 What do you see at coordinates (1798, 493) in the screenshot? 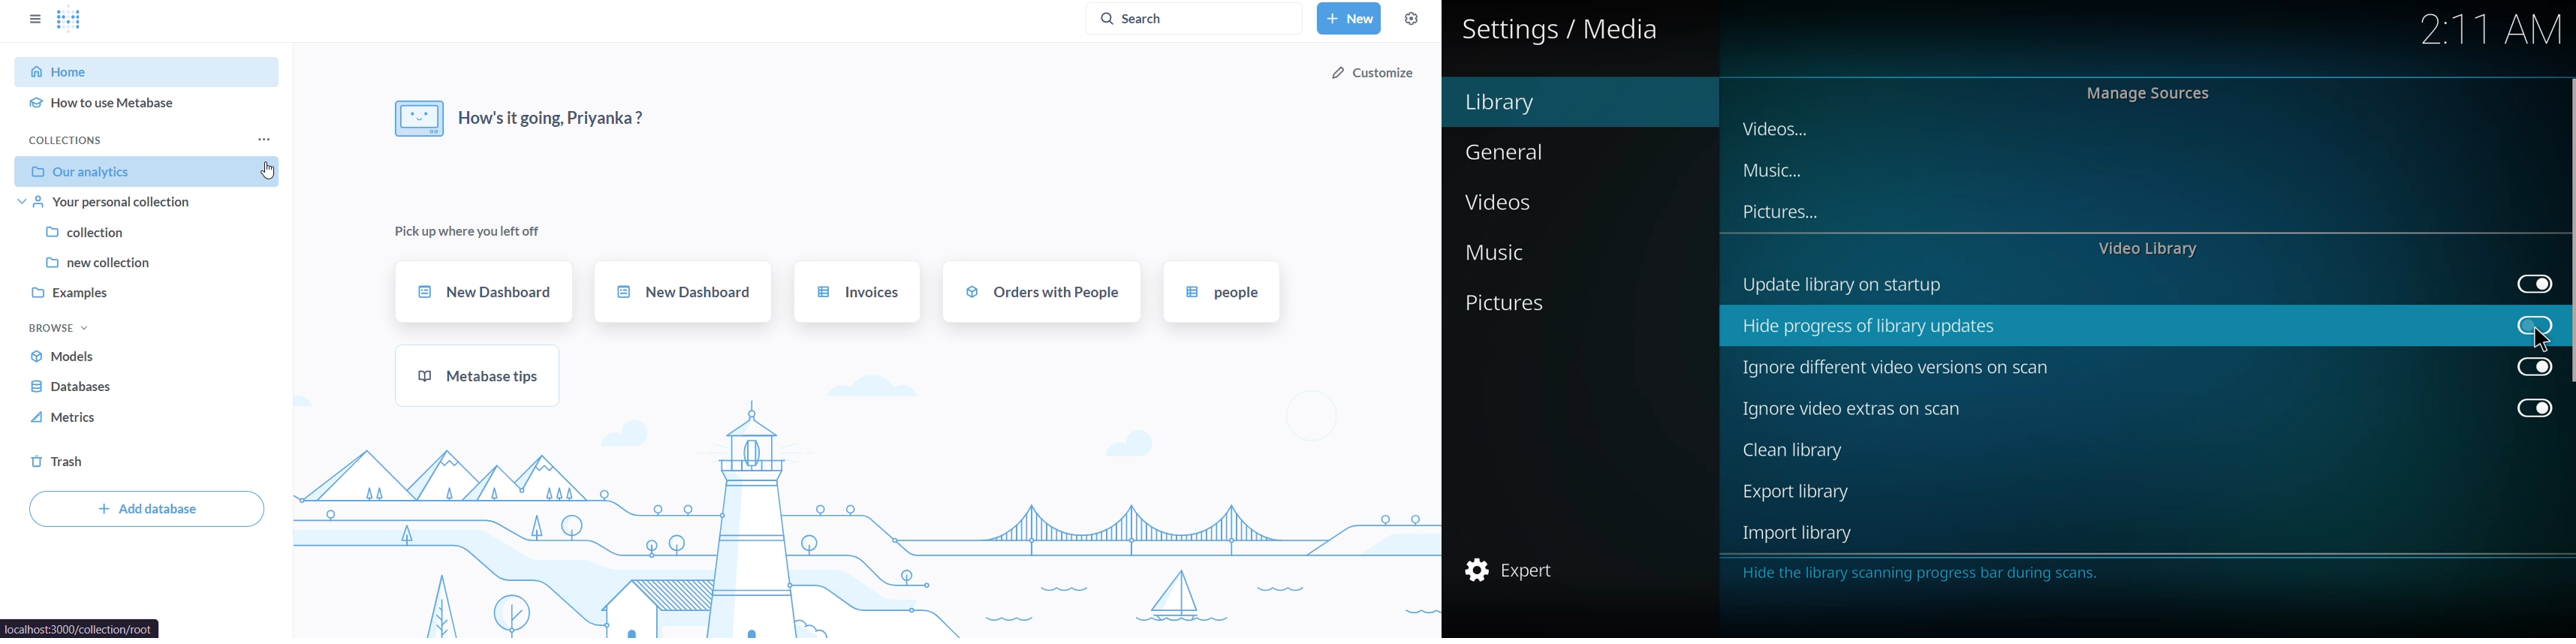
I see `export library` at bounding box center [1798, 493].